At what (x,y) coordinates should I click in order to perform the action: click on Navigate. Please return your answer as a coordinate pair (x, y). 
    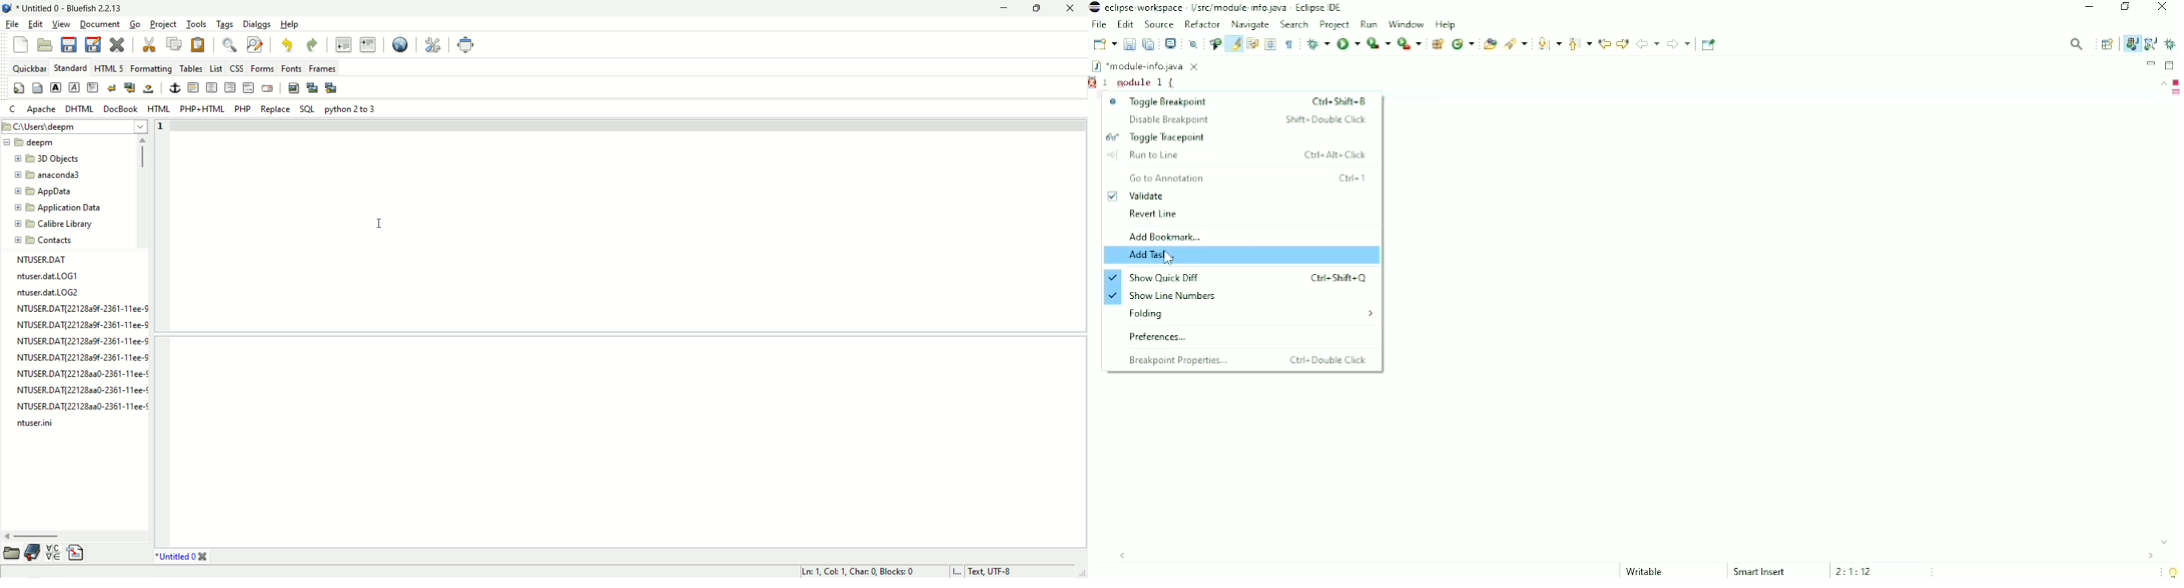
    Looking at the image, I should click on (1251, 25).